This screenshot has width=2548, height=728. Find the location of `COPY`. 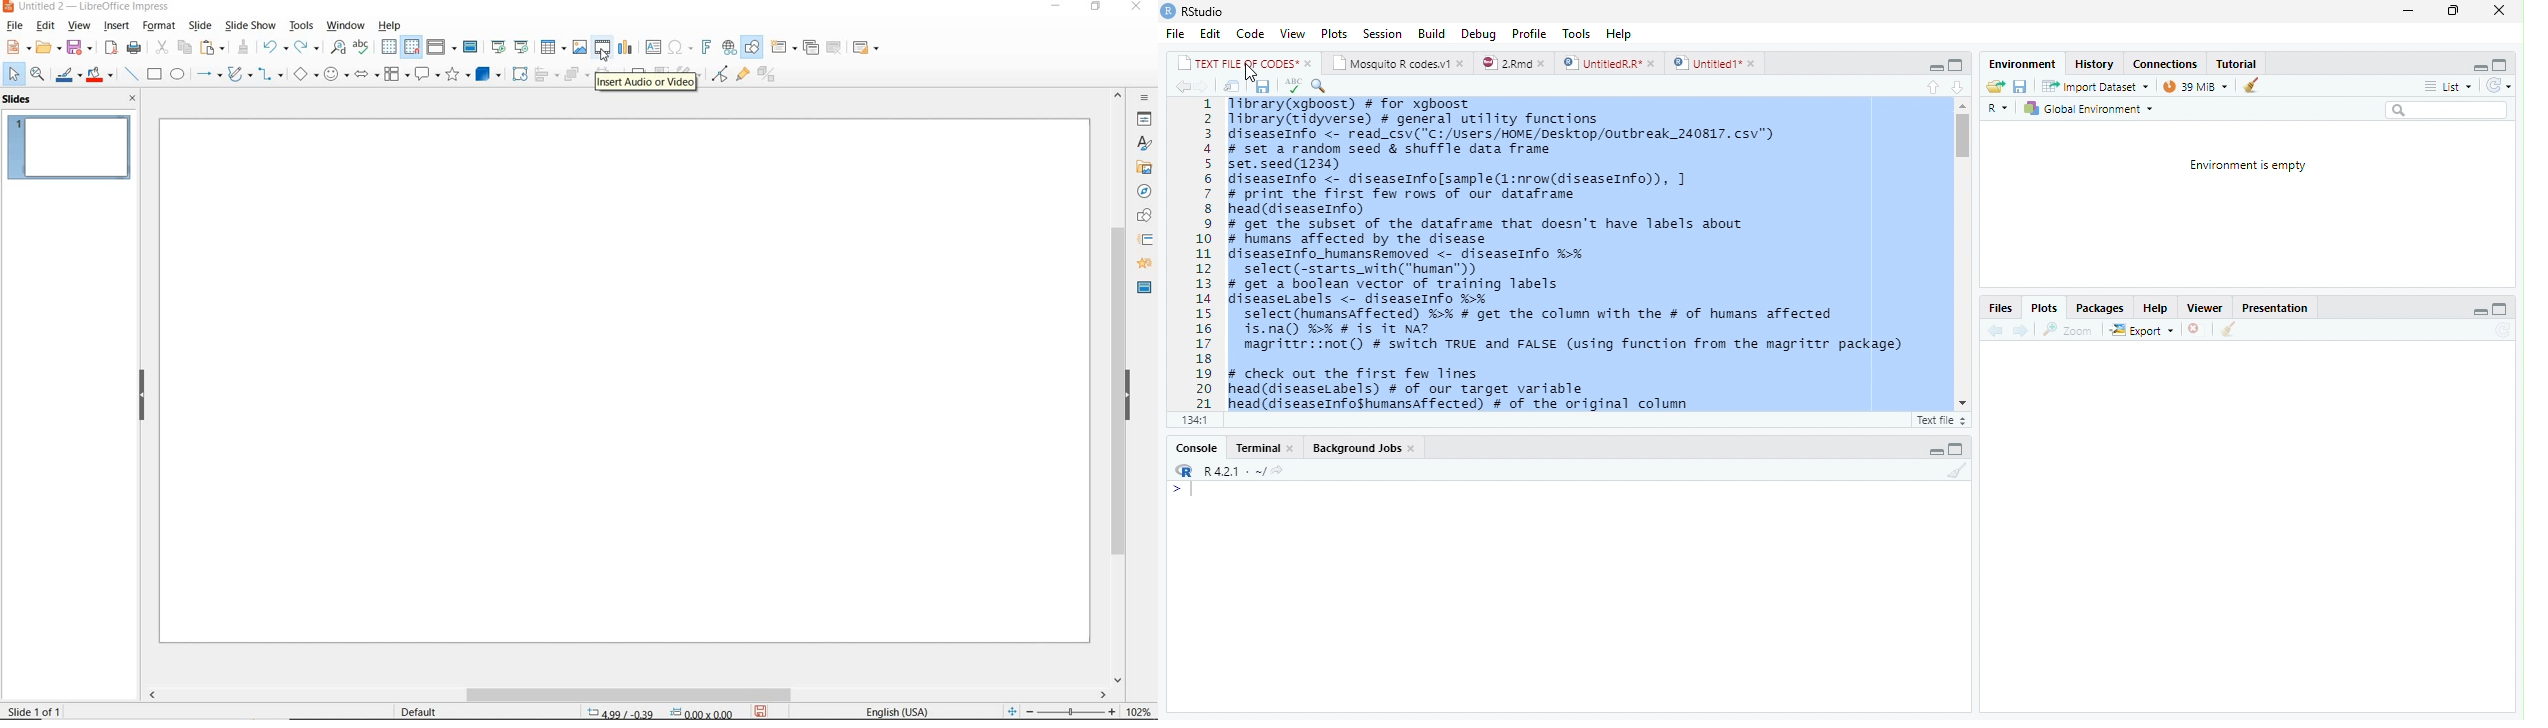

COPY is located at coordinates (184, 46).